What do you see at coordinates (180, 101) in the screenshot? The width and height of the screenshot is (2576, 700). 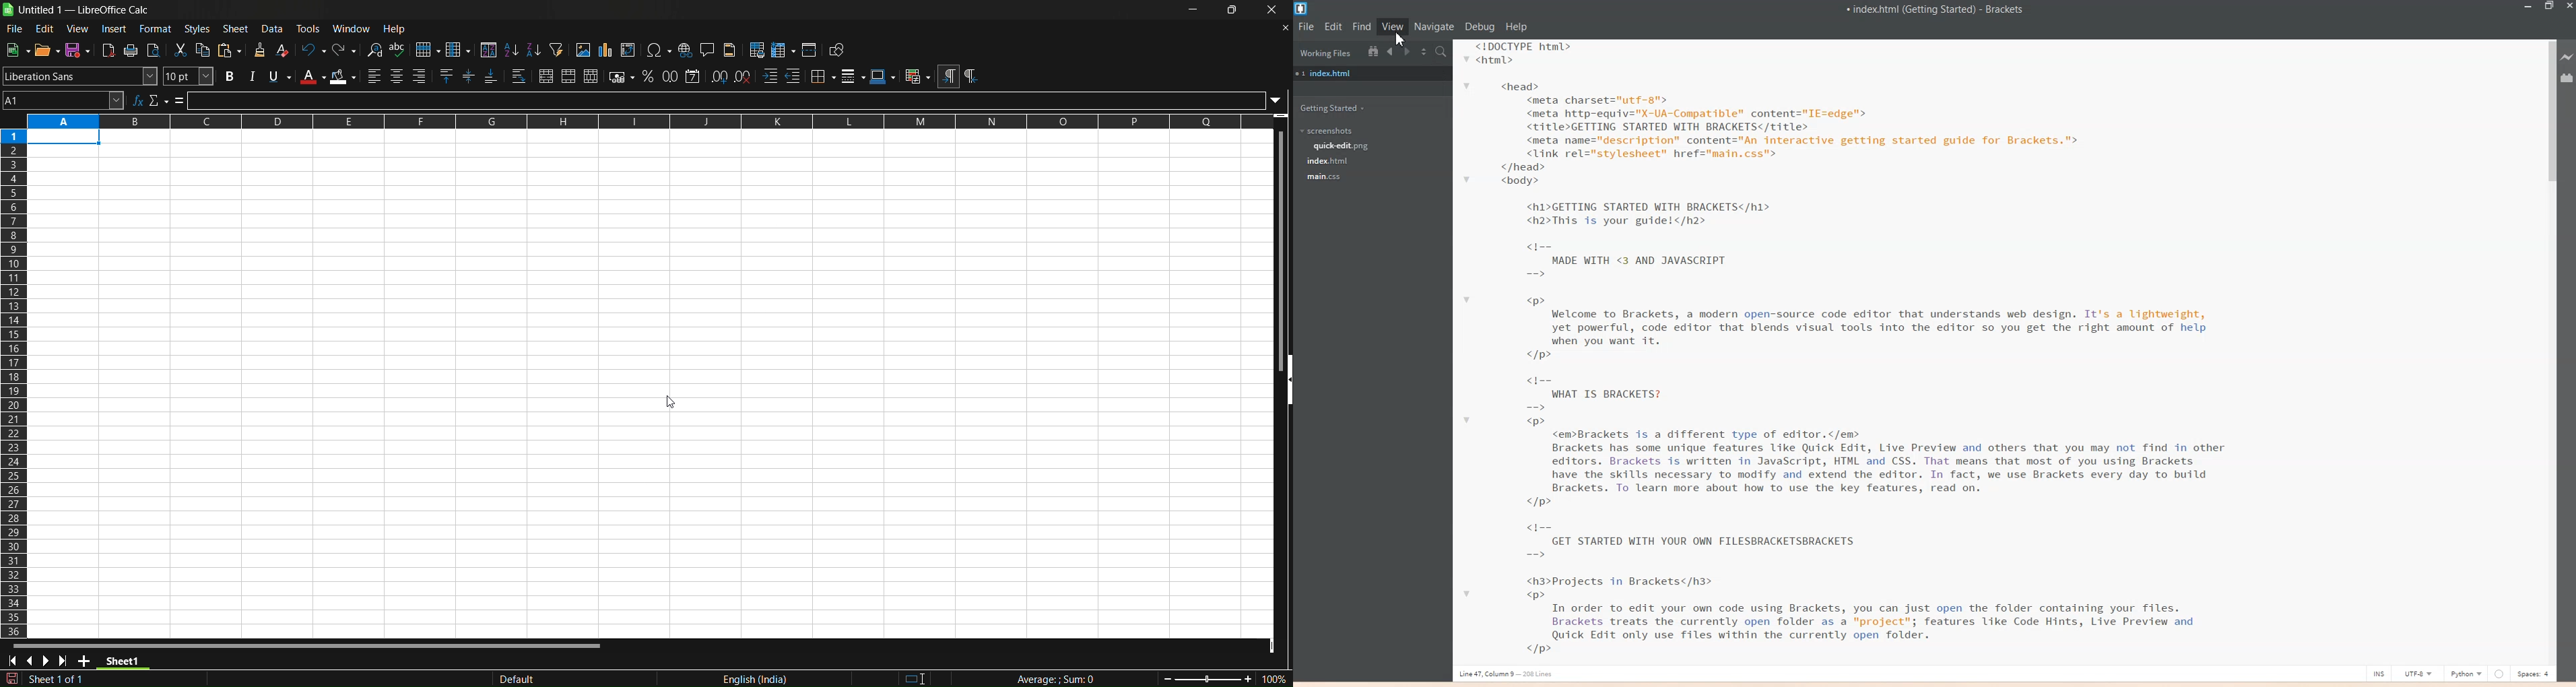 I see `formula` at bounding box center [180, 101].